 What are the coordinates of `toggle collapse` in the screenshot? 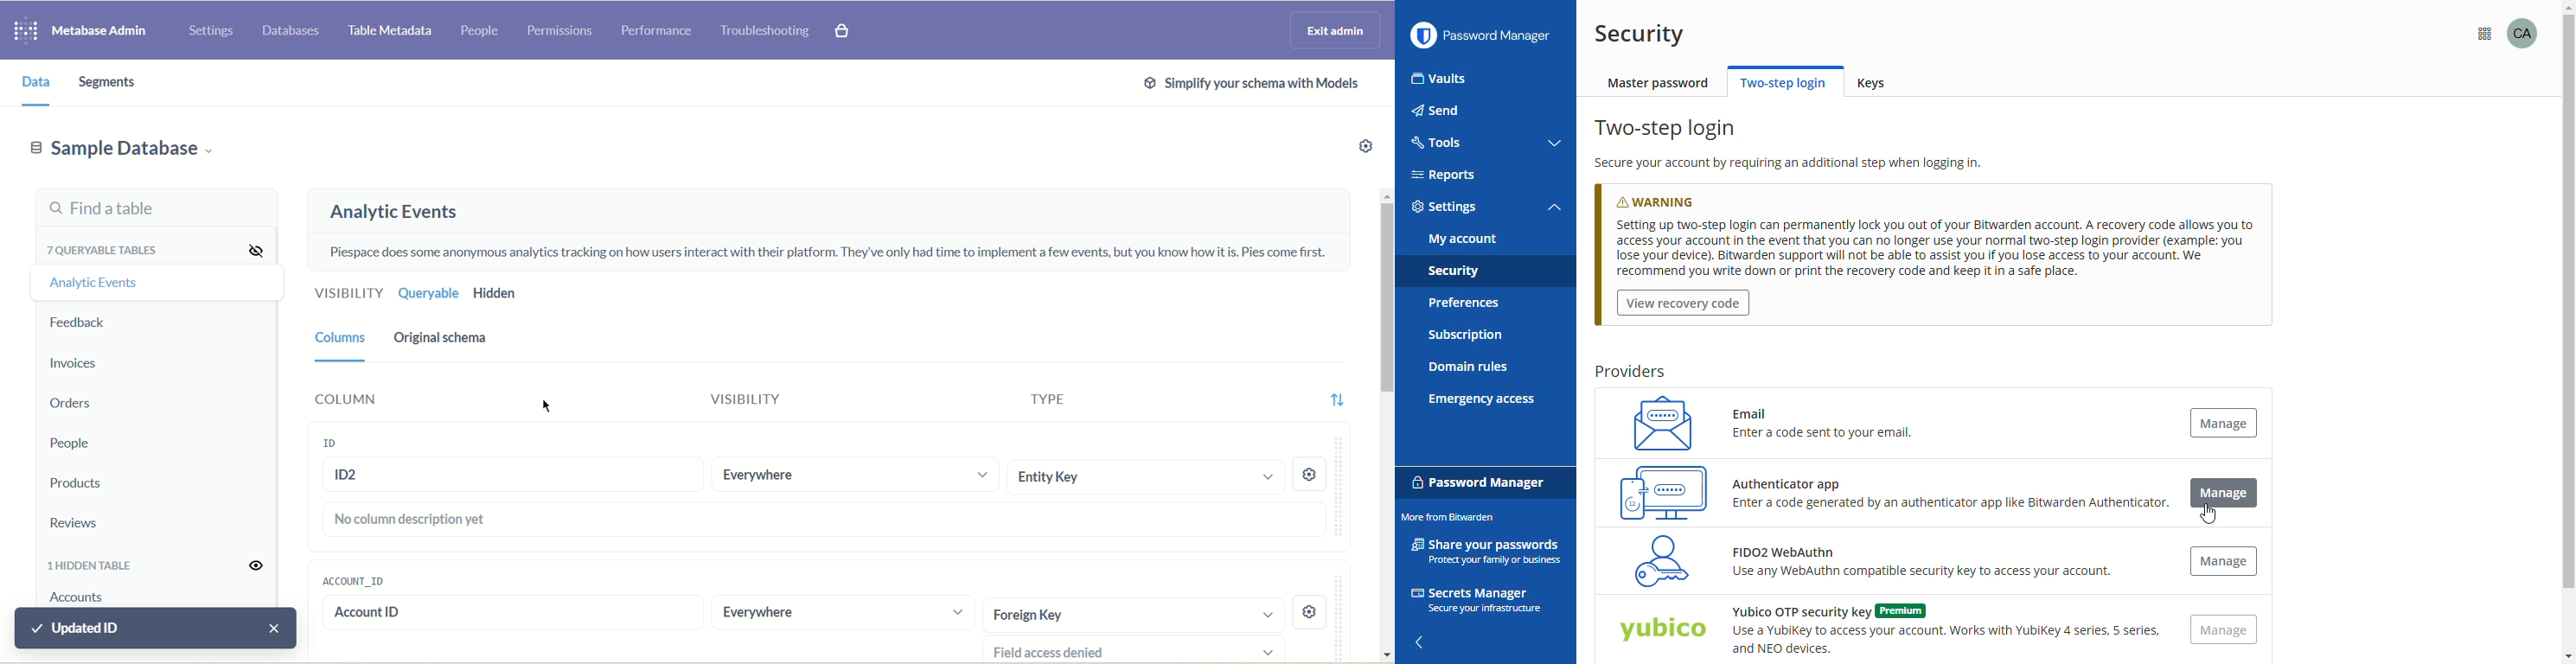 It's located at (1555, 208).